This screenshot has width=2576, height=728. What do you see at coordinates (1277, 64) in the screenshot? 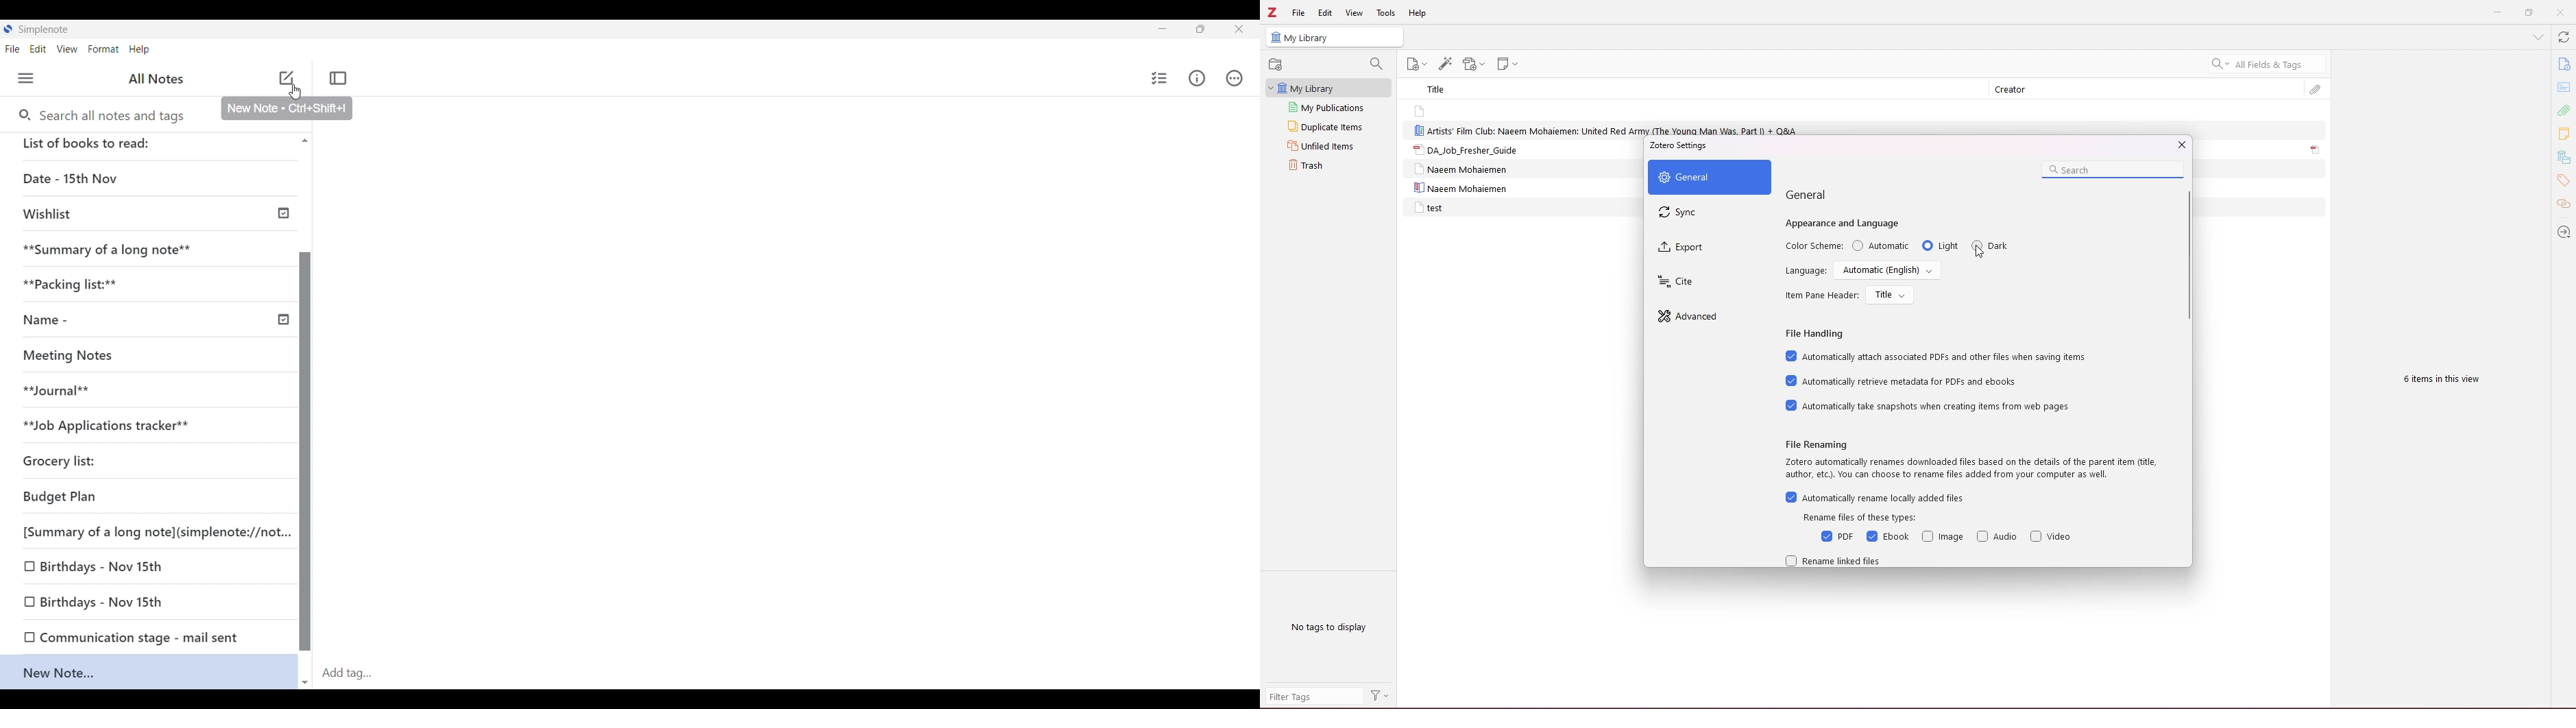
I see `add item` at bounding box center [1277, 64].